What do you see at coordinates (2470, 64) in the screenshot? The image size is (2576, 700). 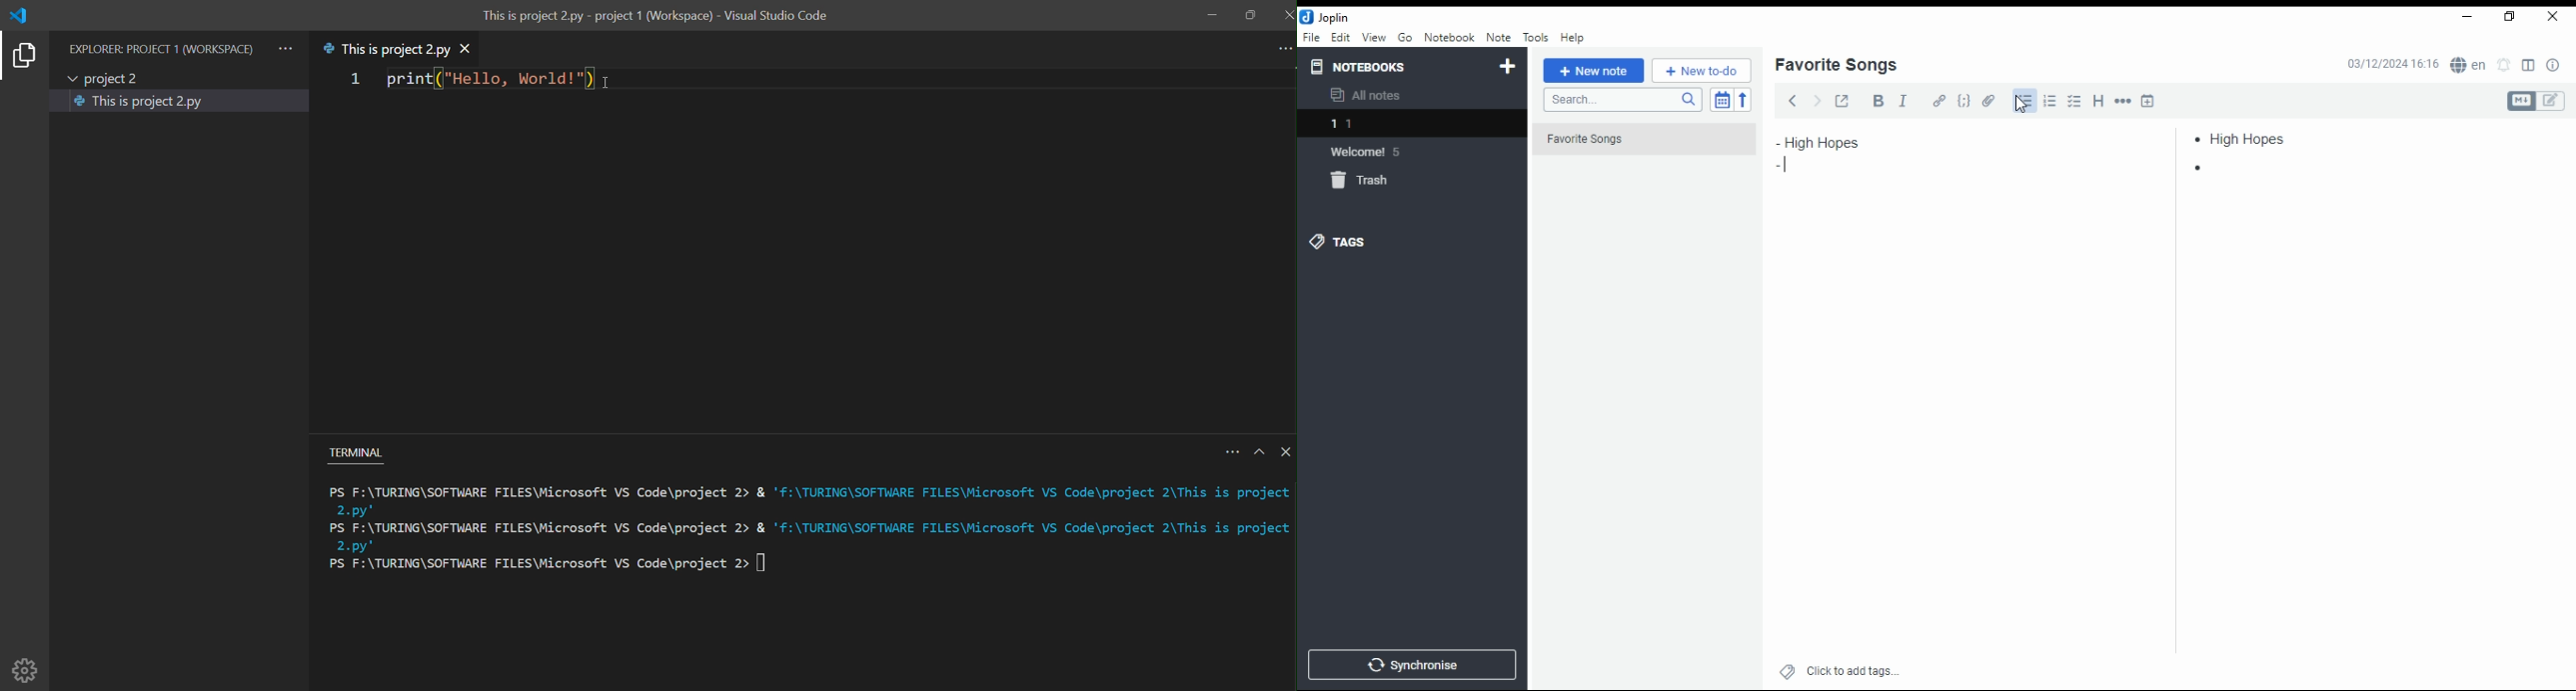 I see `spell checker` at bounding box center [2470, 64].